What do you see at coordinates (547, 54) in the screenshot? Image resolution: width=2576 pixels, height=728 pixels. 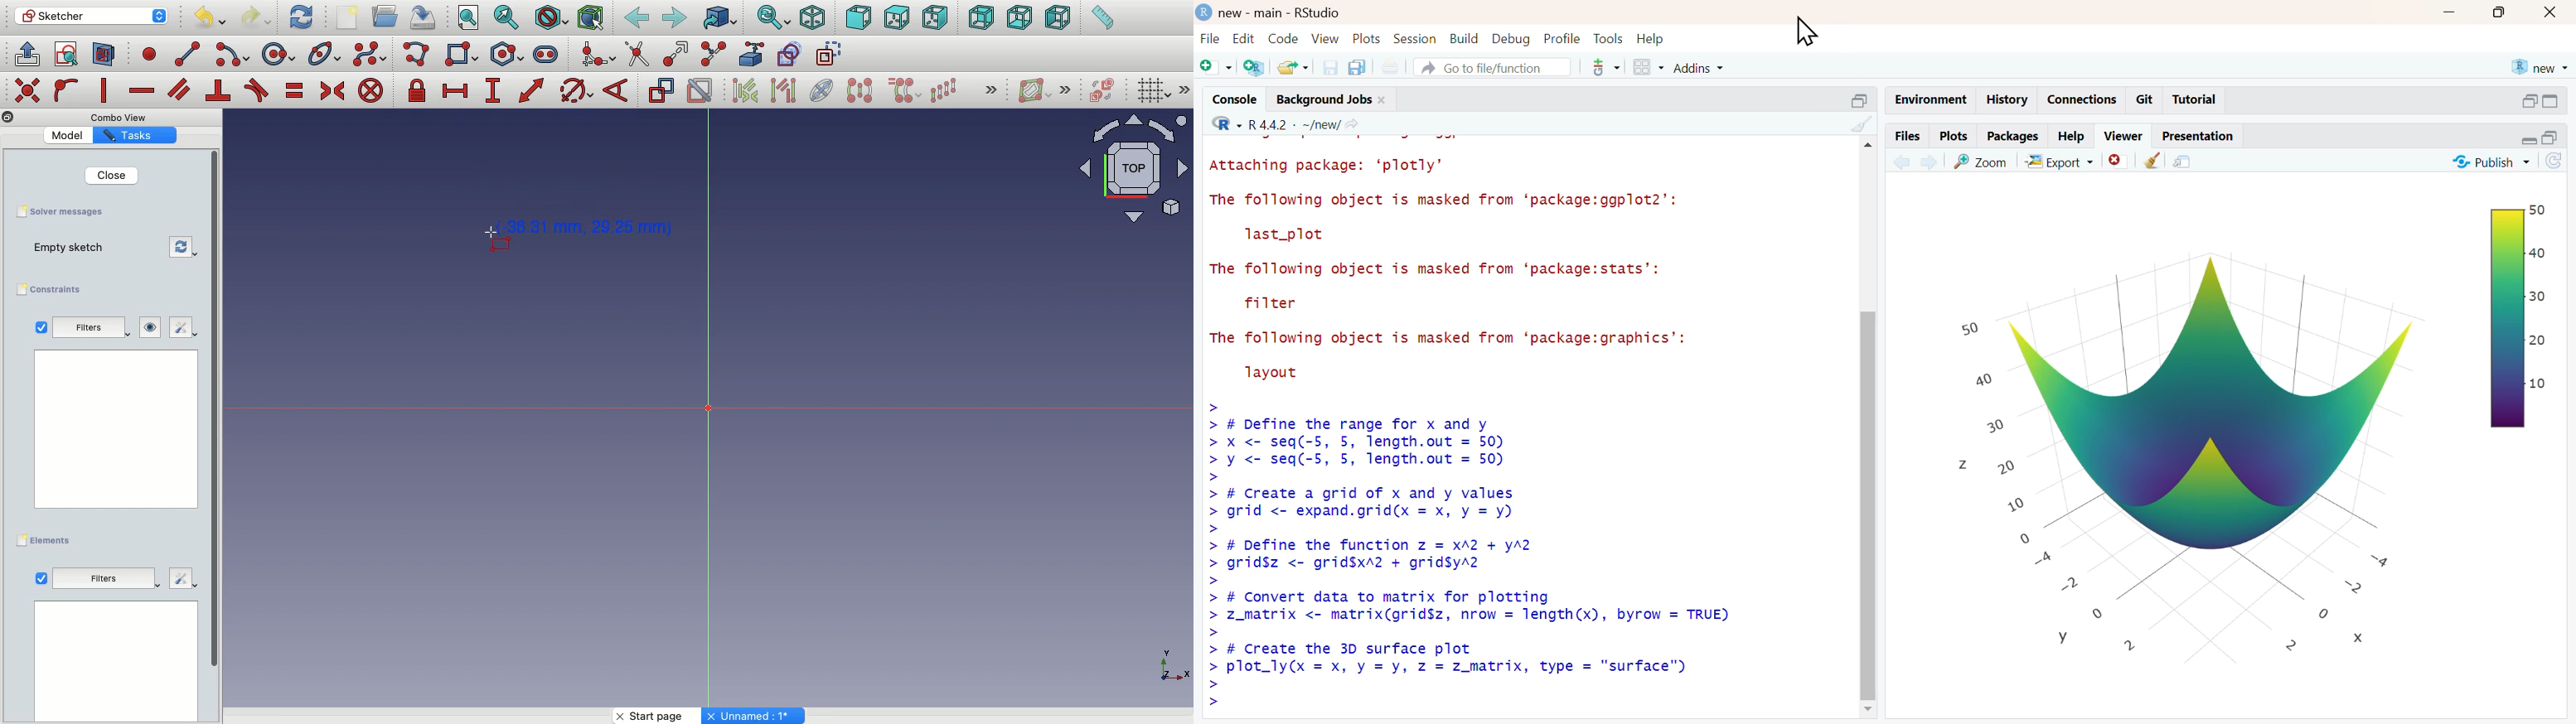 I see `Slot` at bounding box center [547, 54].